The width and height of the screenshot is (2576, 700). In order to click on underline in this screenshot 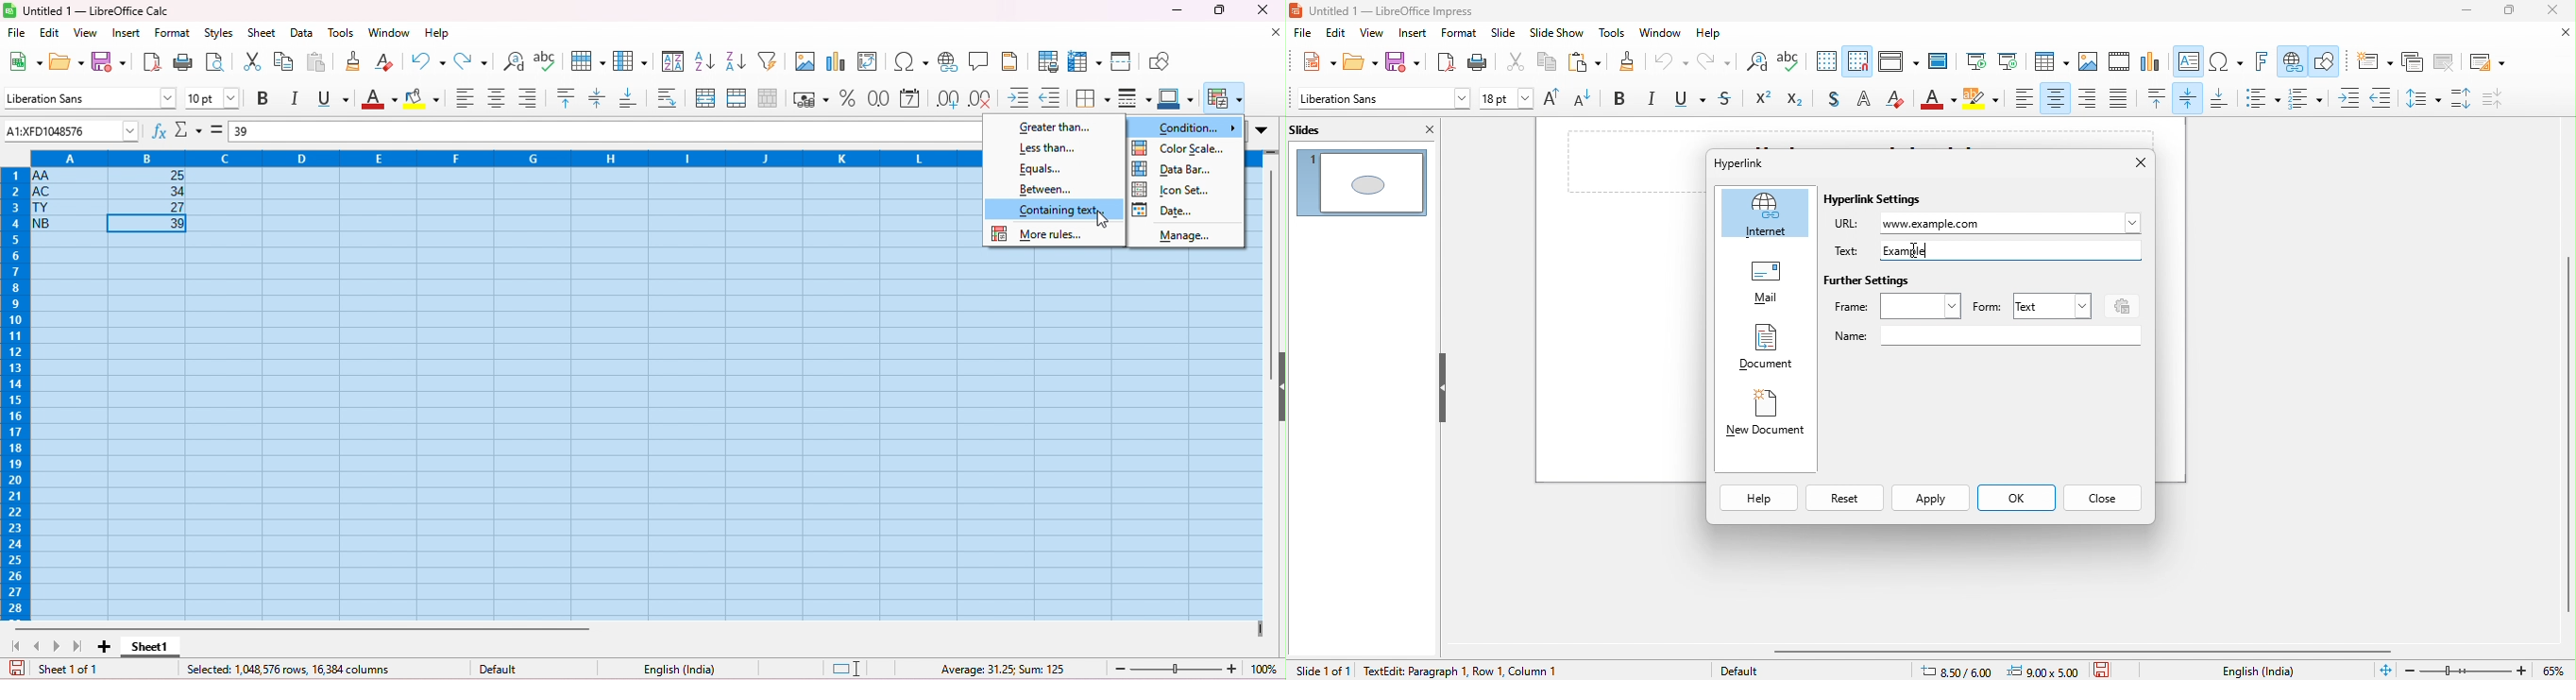, I will do `click(331, 99)`.